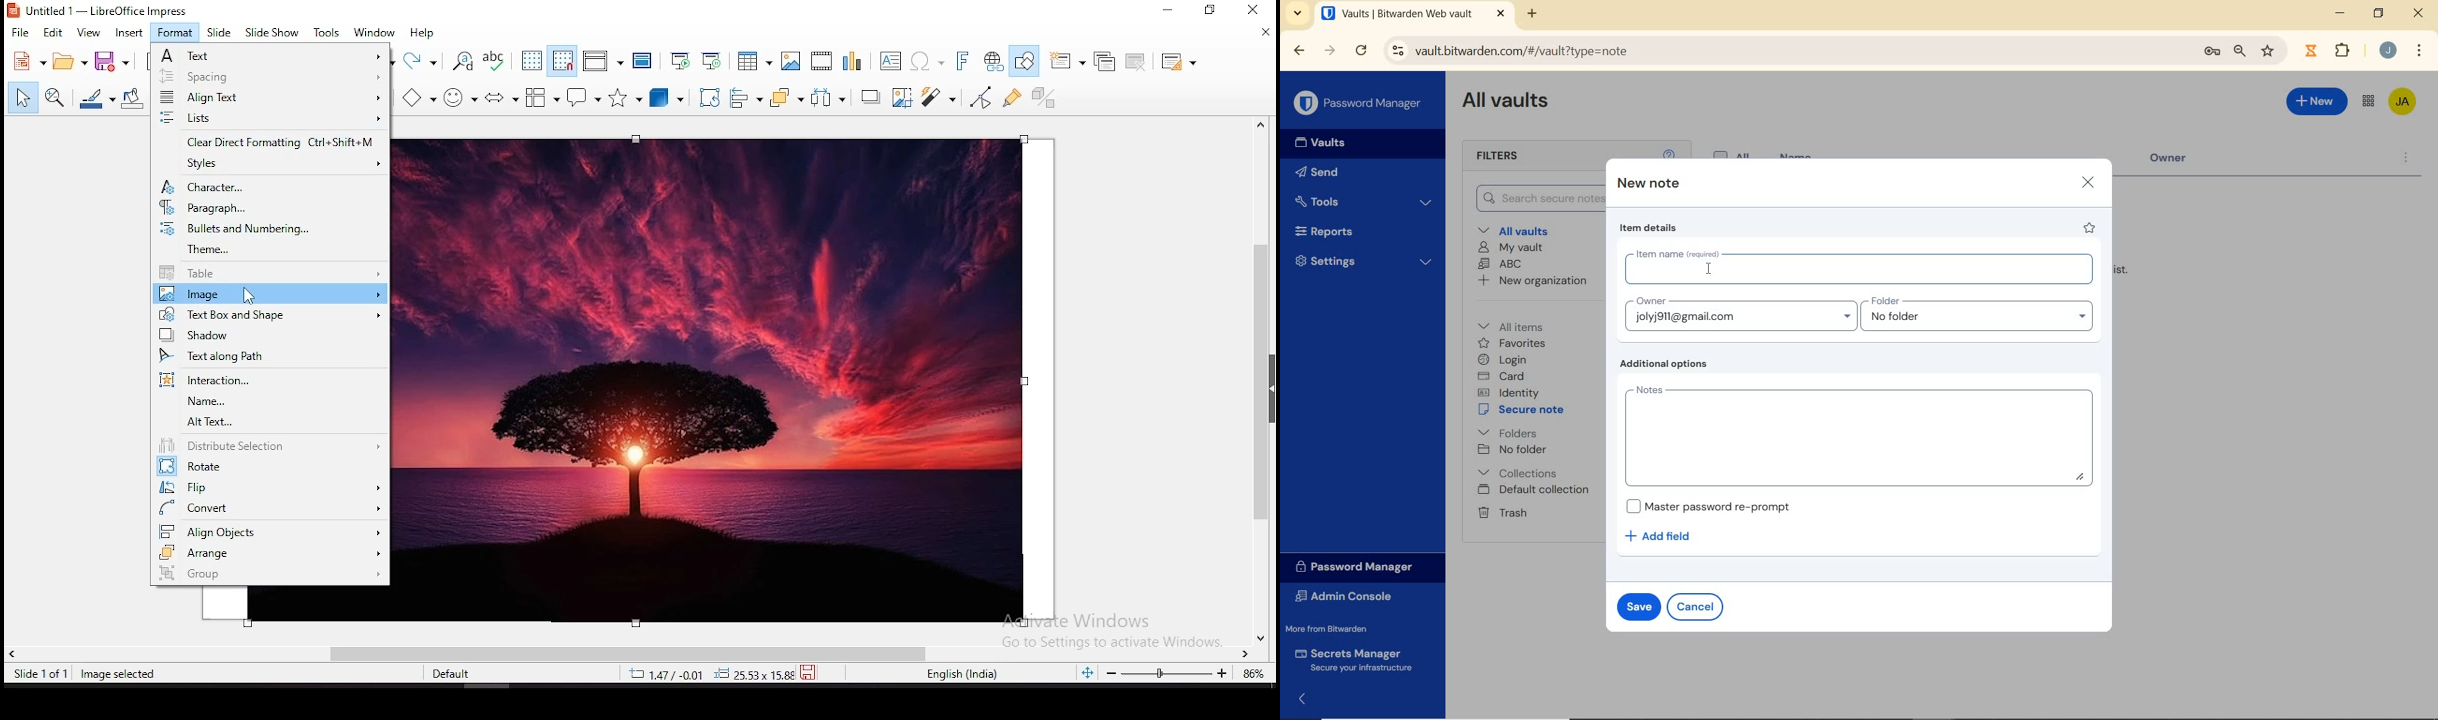  What do you see at coordinates (1515, 230) in the screenshot?
I see `All vaults` at bounding box center [1515, 230].